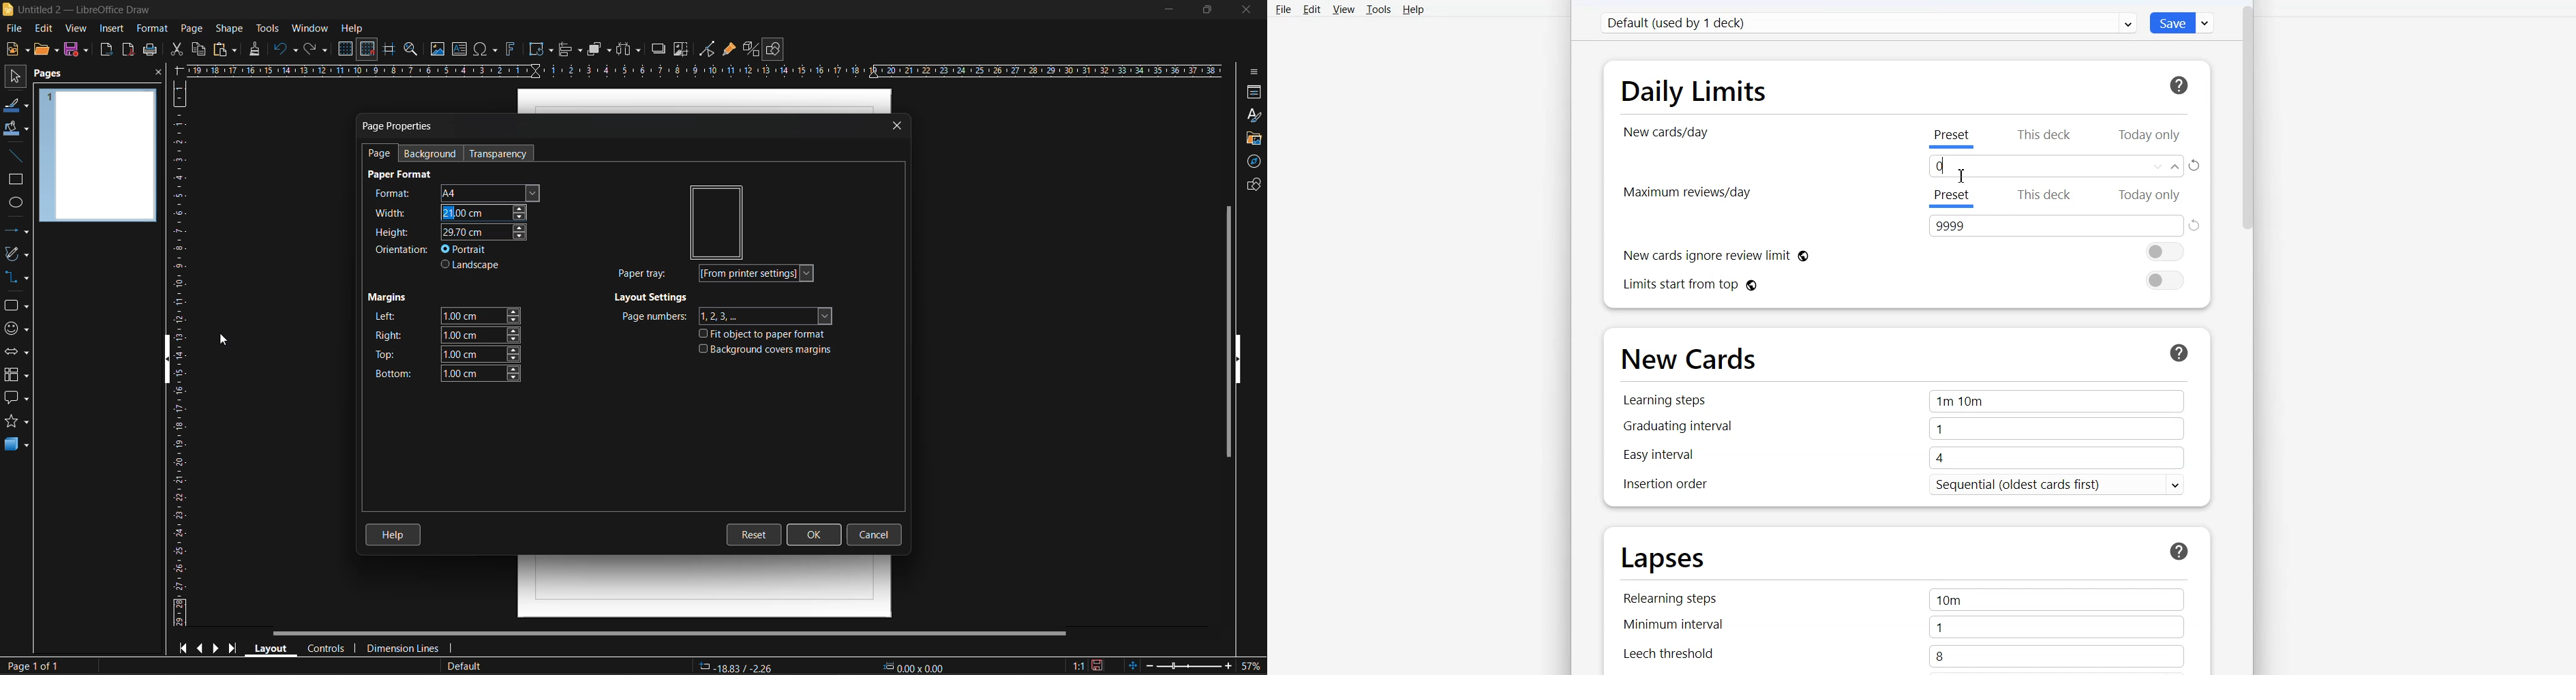 This screenshot has height=700, width=2576. Describe the element at coordinates (19, 421) in the screenshot. I see `stars and banners` at that location.